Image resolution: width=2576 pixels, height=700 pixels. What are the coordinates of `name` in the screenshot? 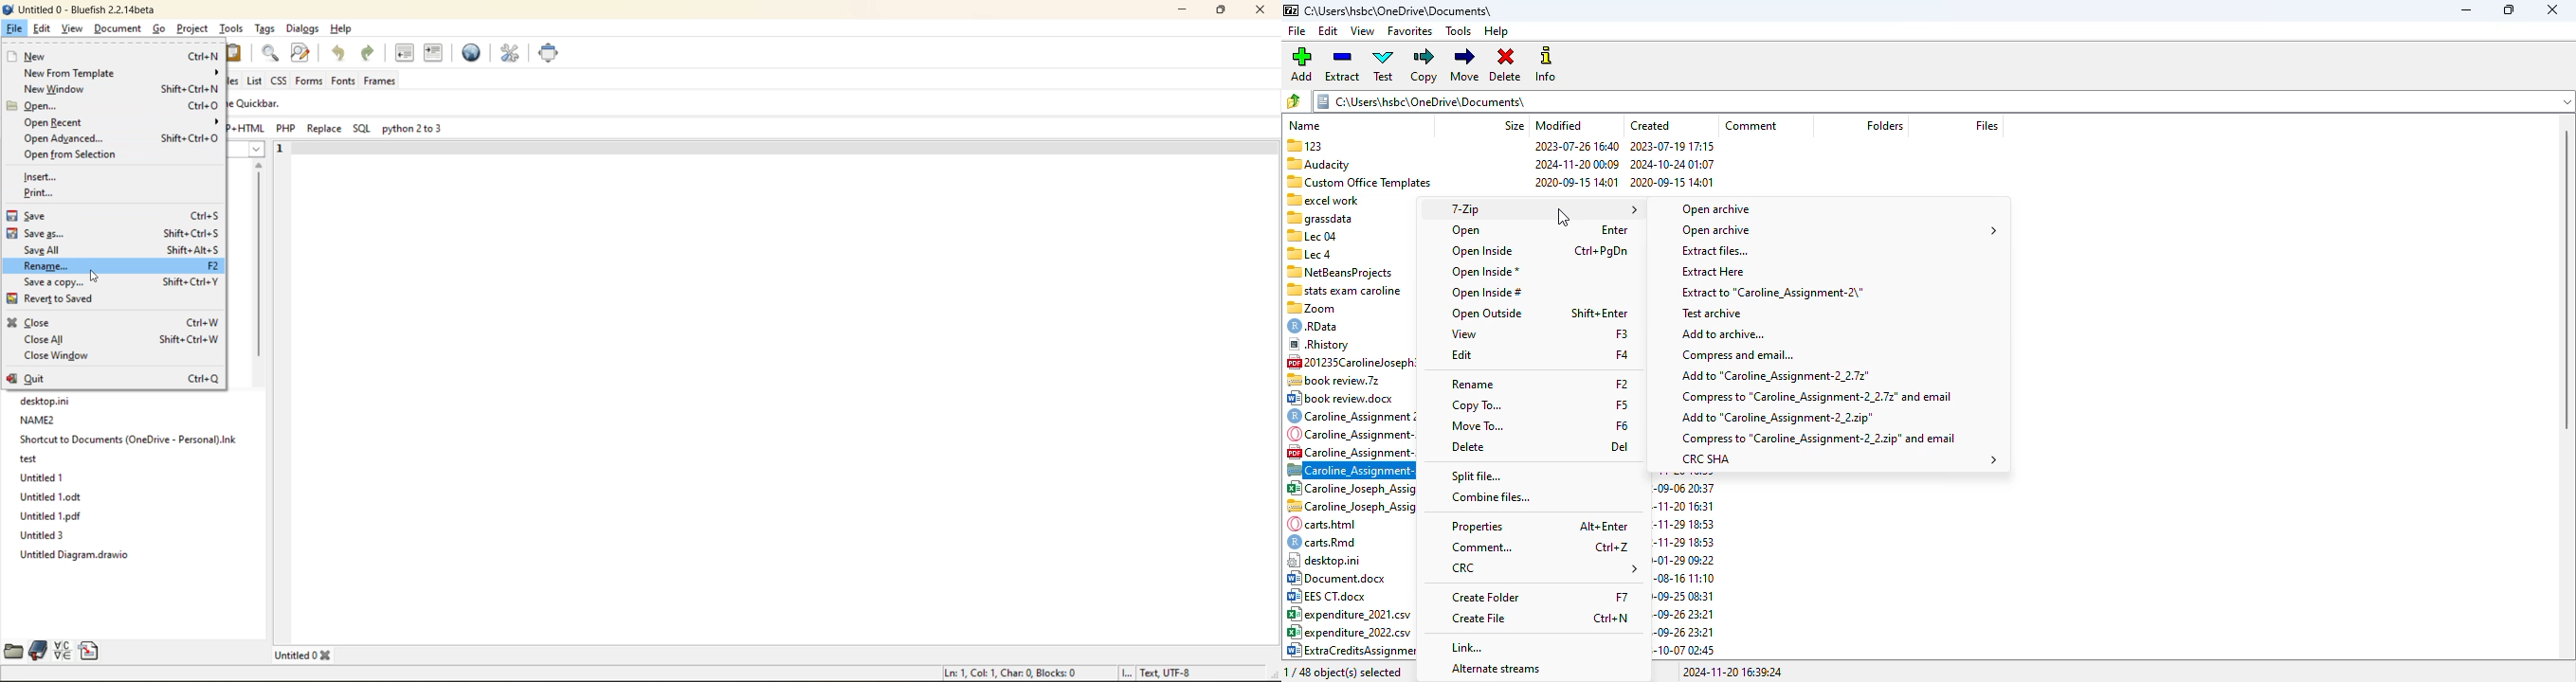 It's located at (1305, 126).